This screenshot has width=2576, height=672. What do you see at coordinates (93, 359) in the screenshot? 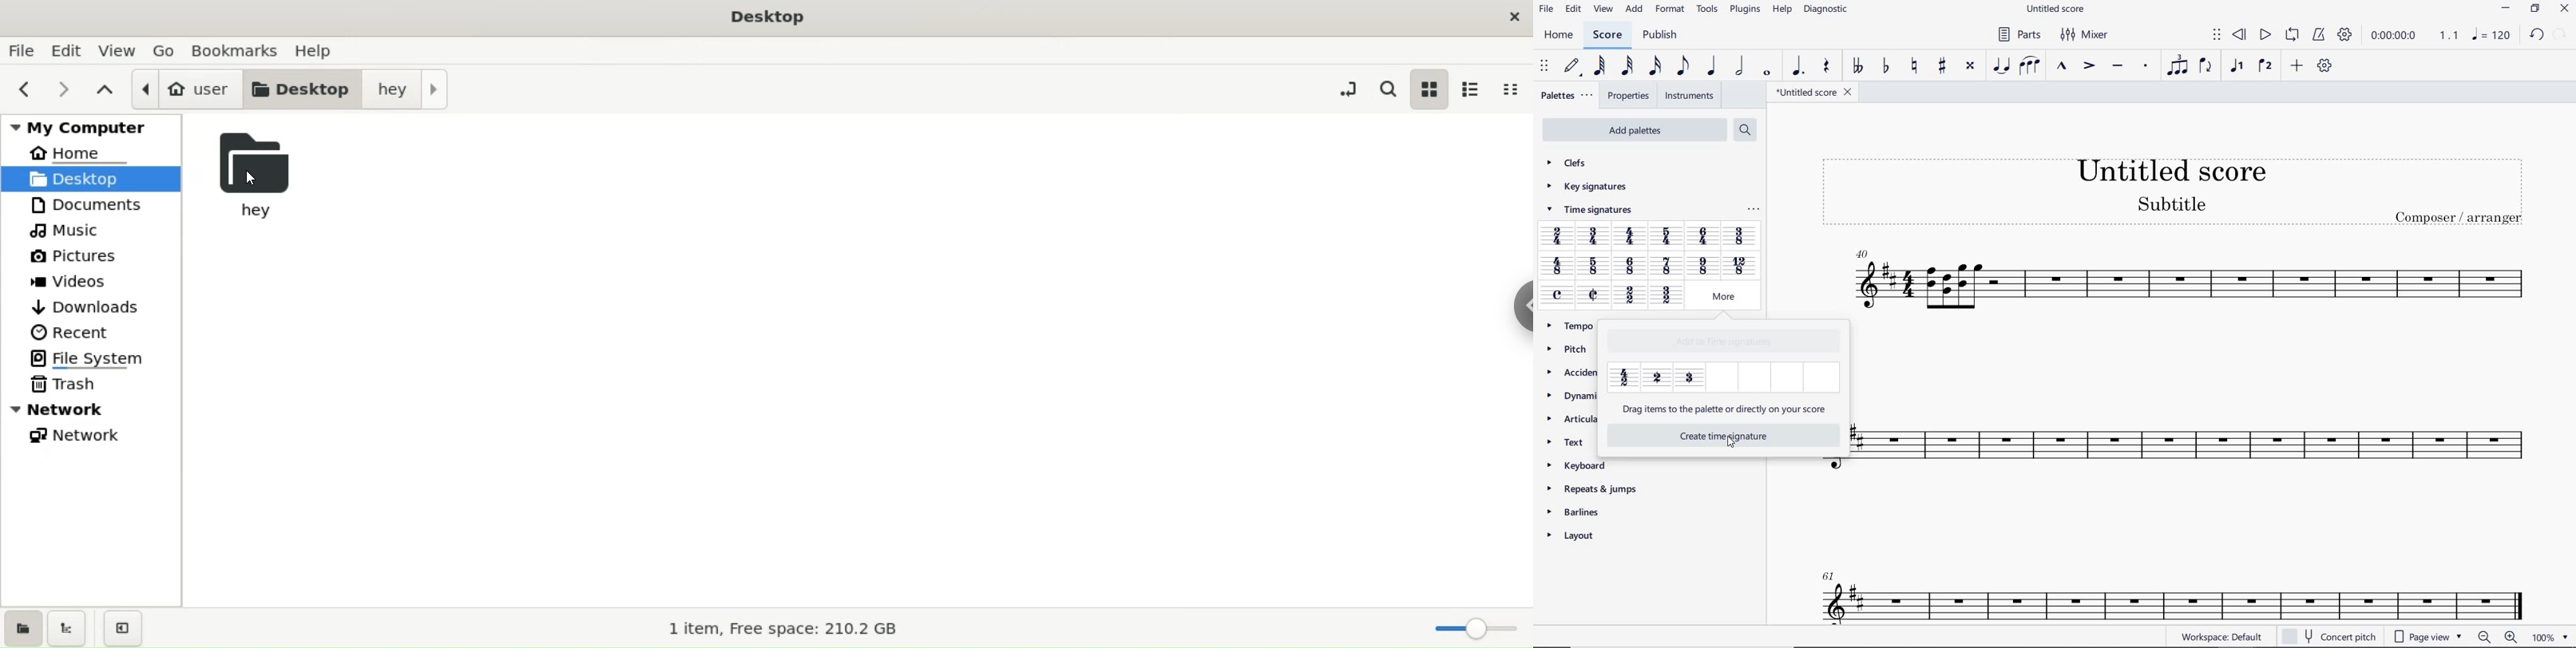
I see `filesystem` at bounding box center [93, 359].